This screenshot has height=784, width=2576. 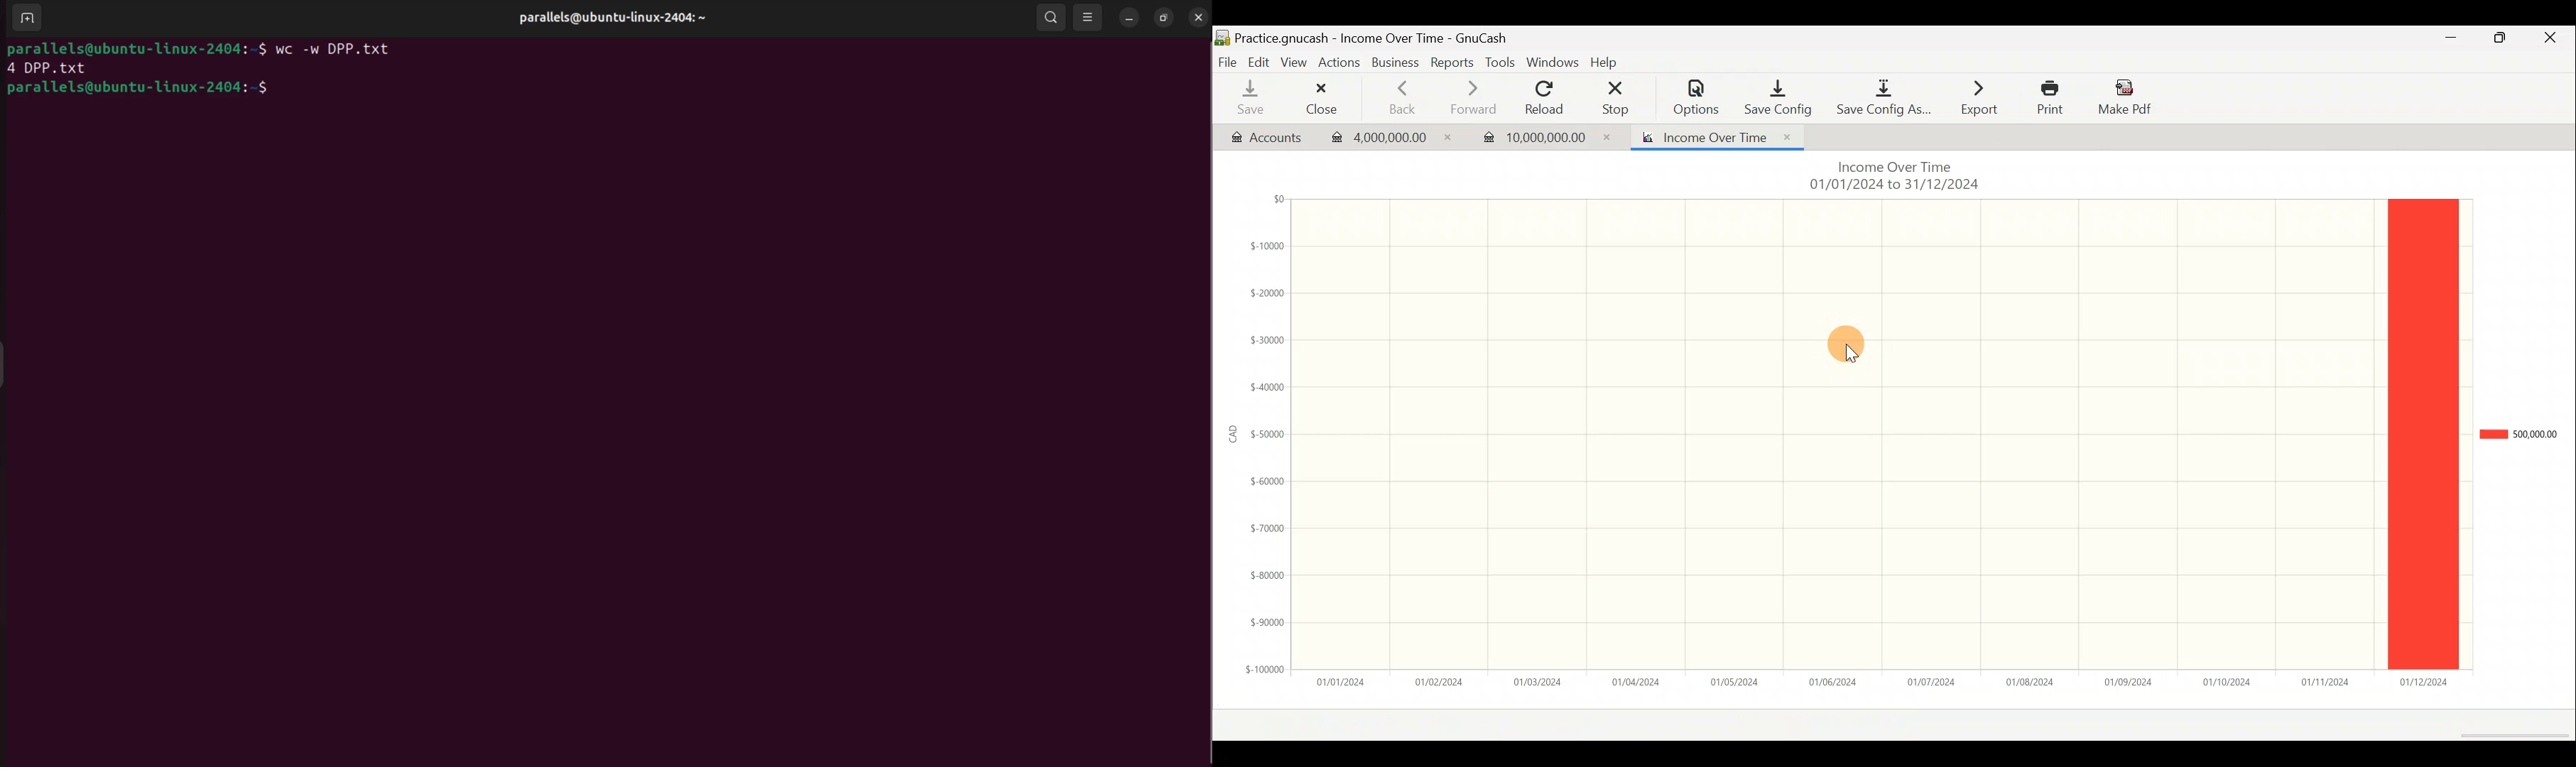 I want to click on $-50000, so click(x=1266, y=432).